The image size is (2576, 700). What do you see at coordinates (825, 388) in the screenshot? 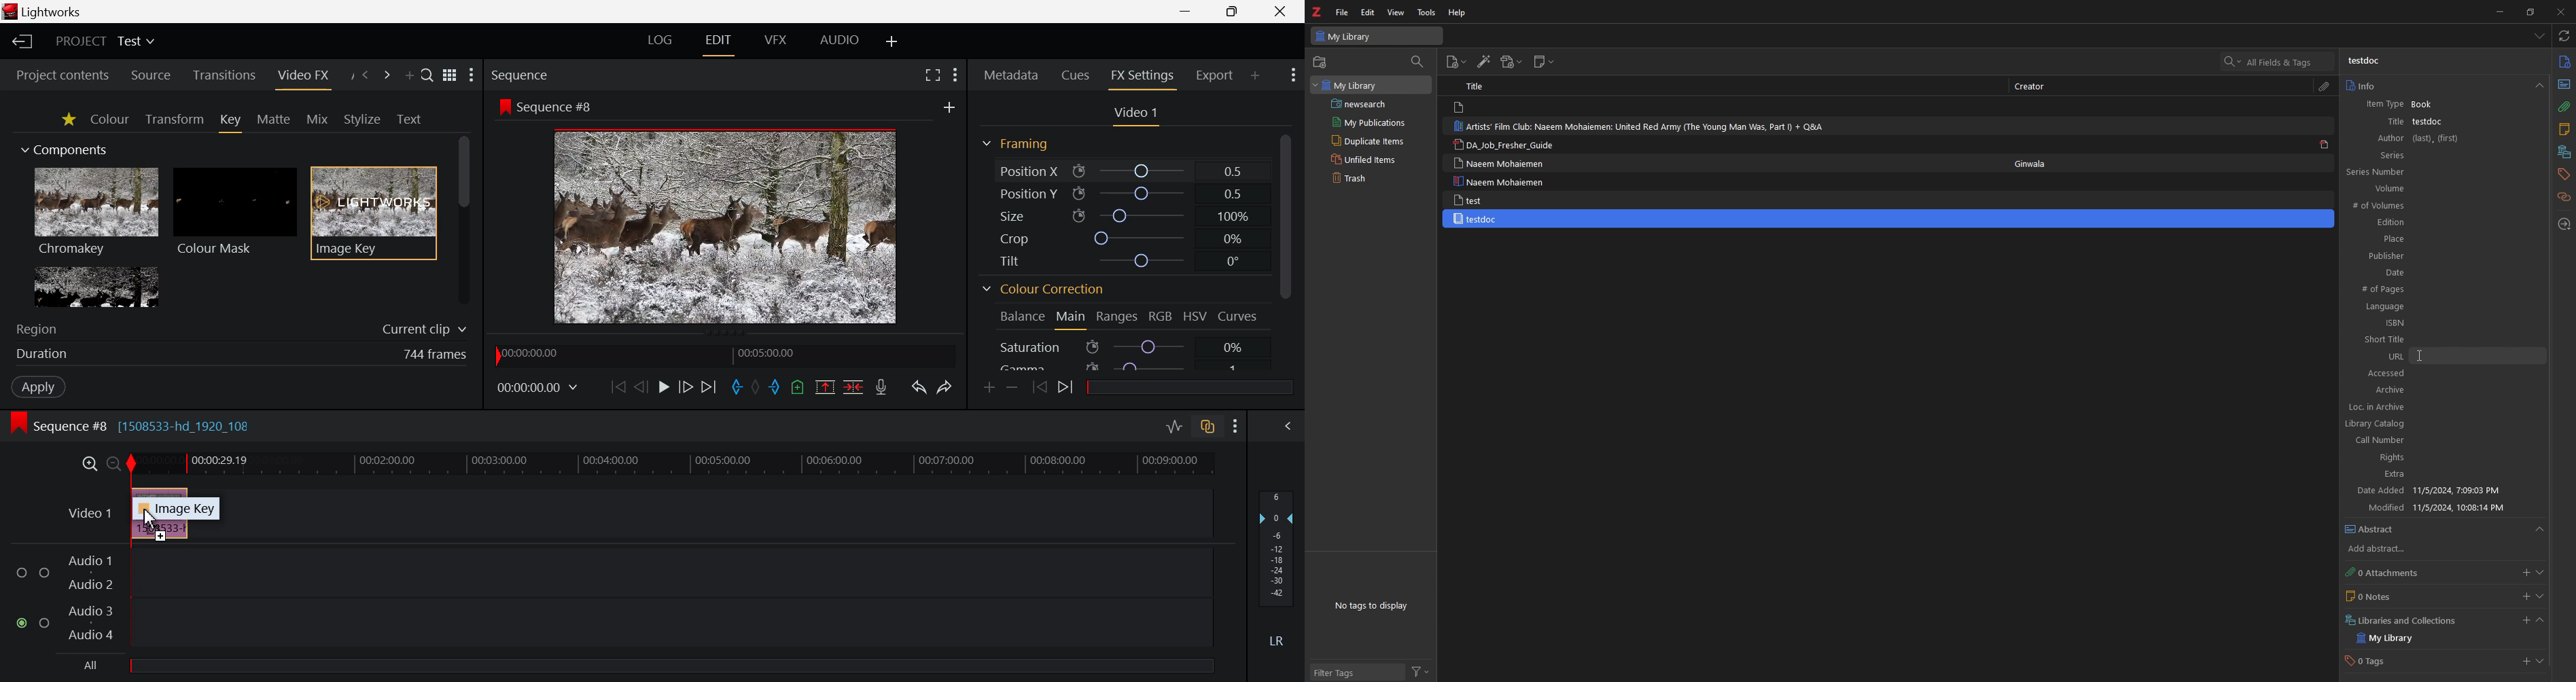
I see `Remove all marked section` at bounding box center [825, 388].